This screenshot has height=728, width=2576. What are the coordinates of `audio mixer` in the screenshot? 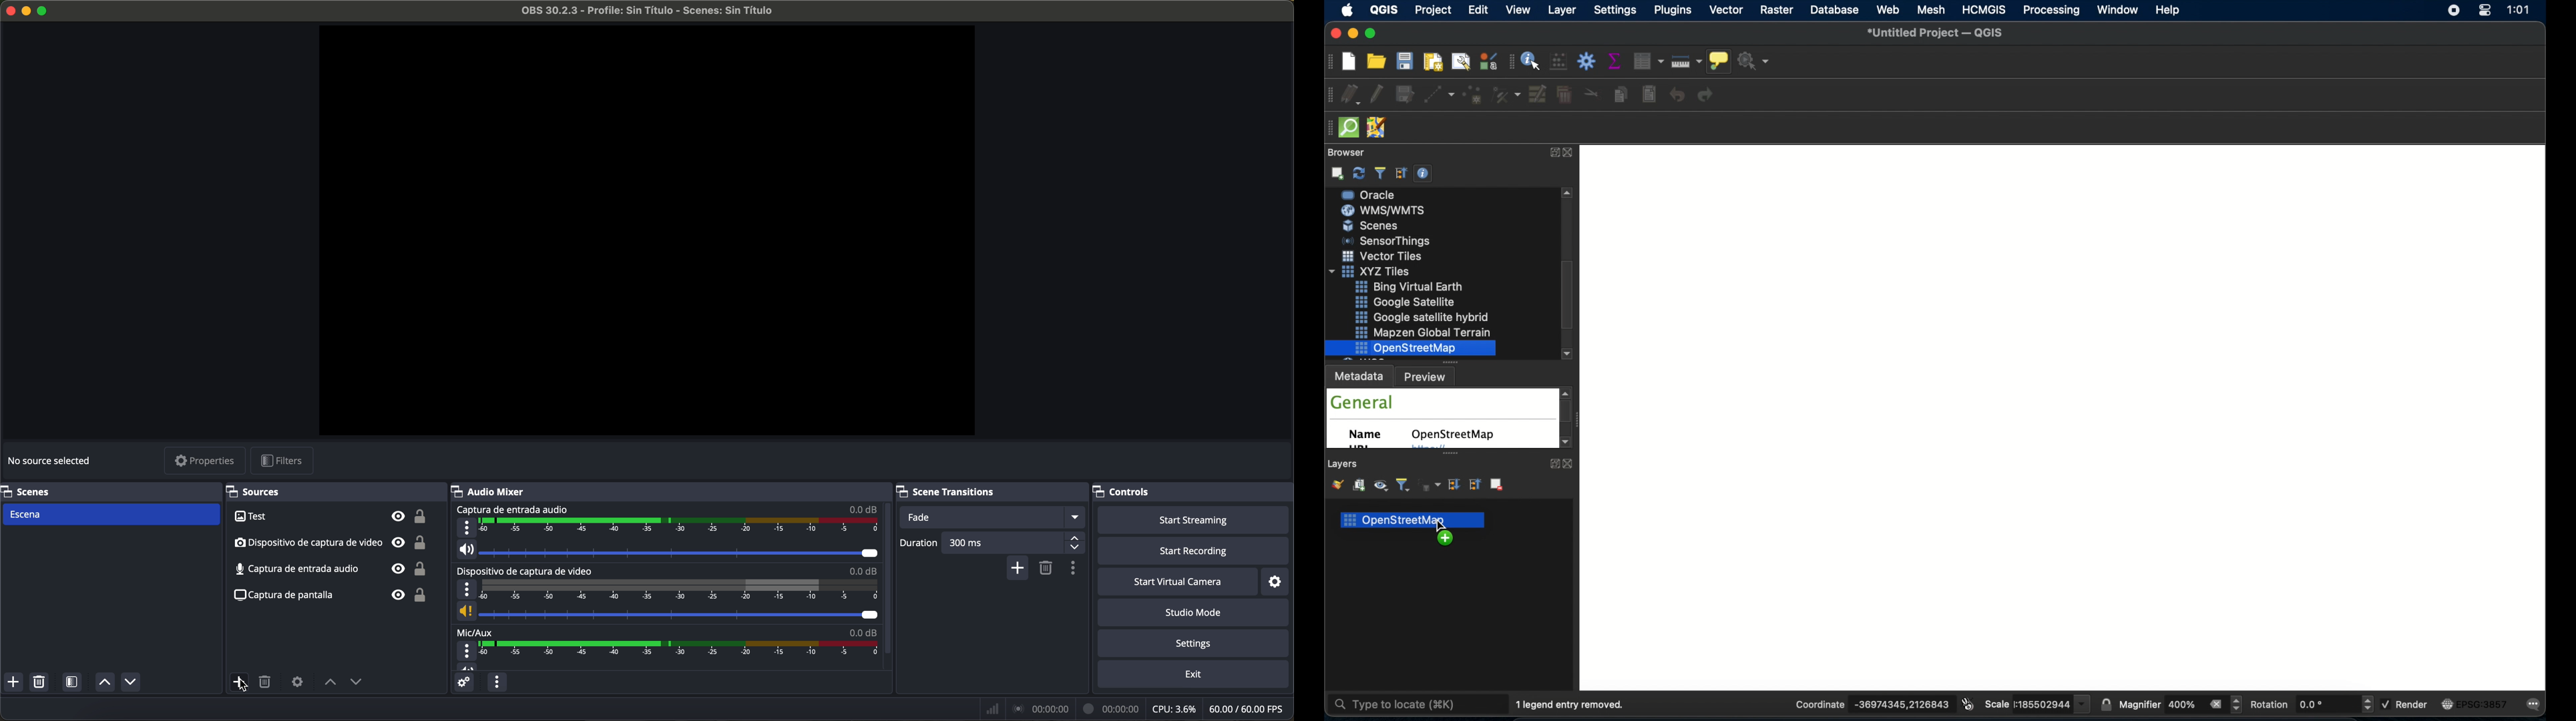 It's located at (493, 492).